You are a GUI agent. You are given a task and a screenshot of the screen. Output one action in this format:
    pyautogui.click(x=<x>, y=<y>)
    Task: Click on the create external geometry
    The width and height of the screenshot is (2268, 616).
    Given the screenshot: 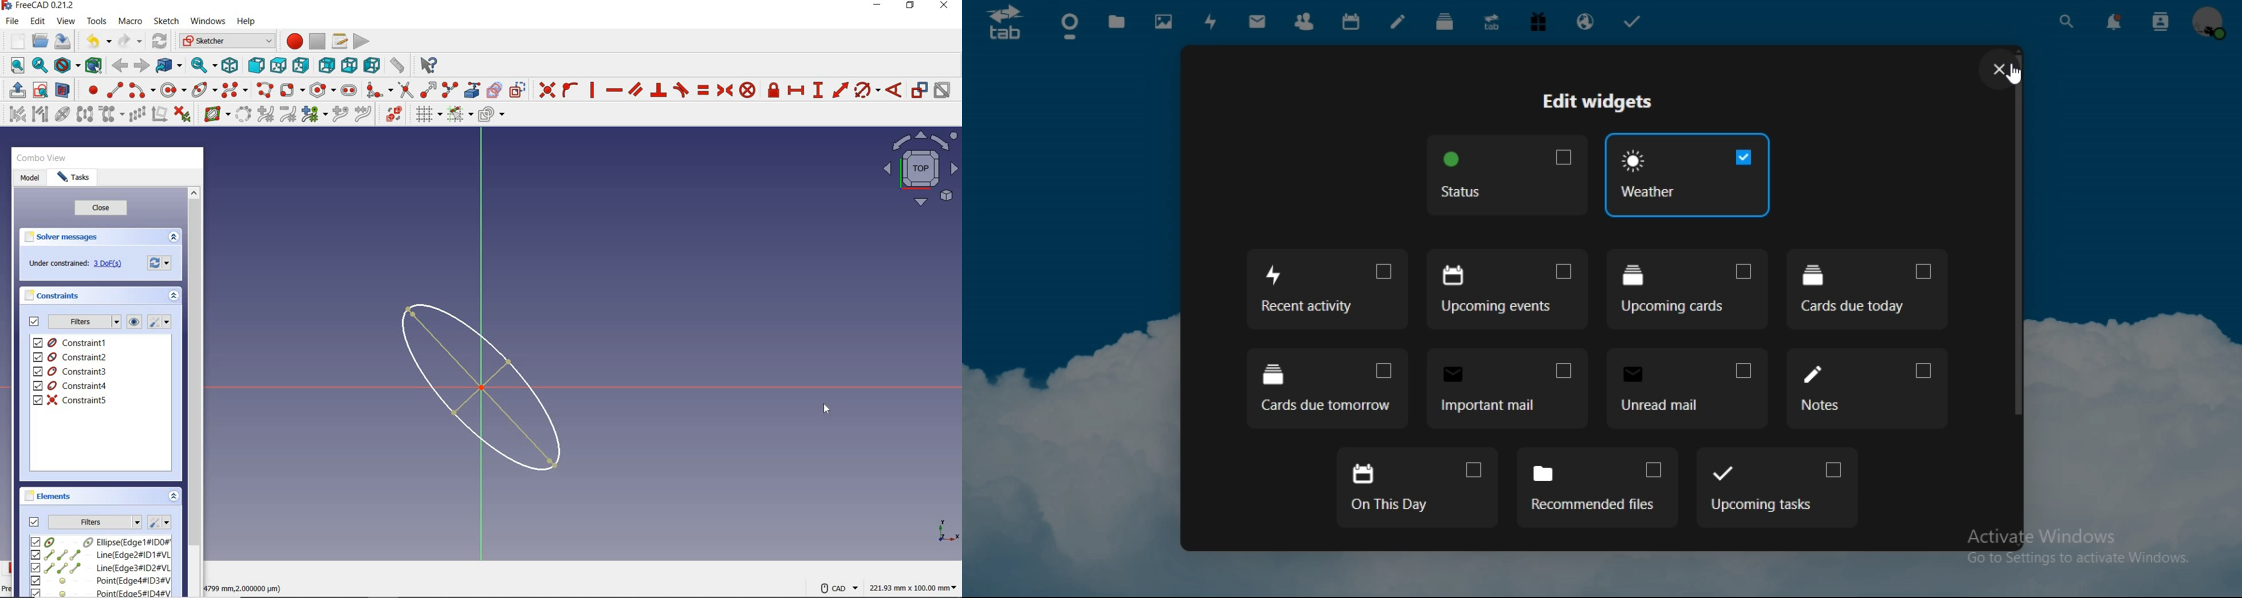 What is the action you would take?
    pyautogui.click(x=471, y=90)
    